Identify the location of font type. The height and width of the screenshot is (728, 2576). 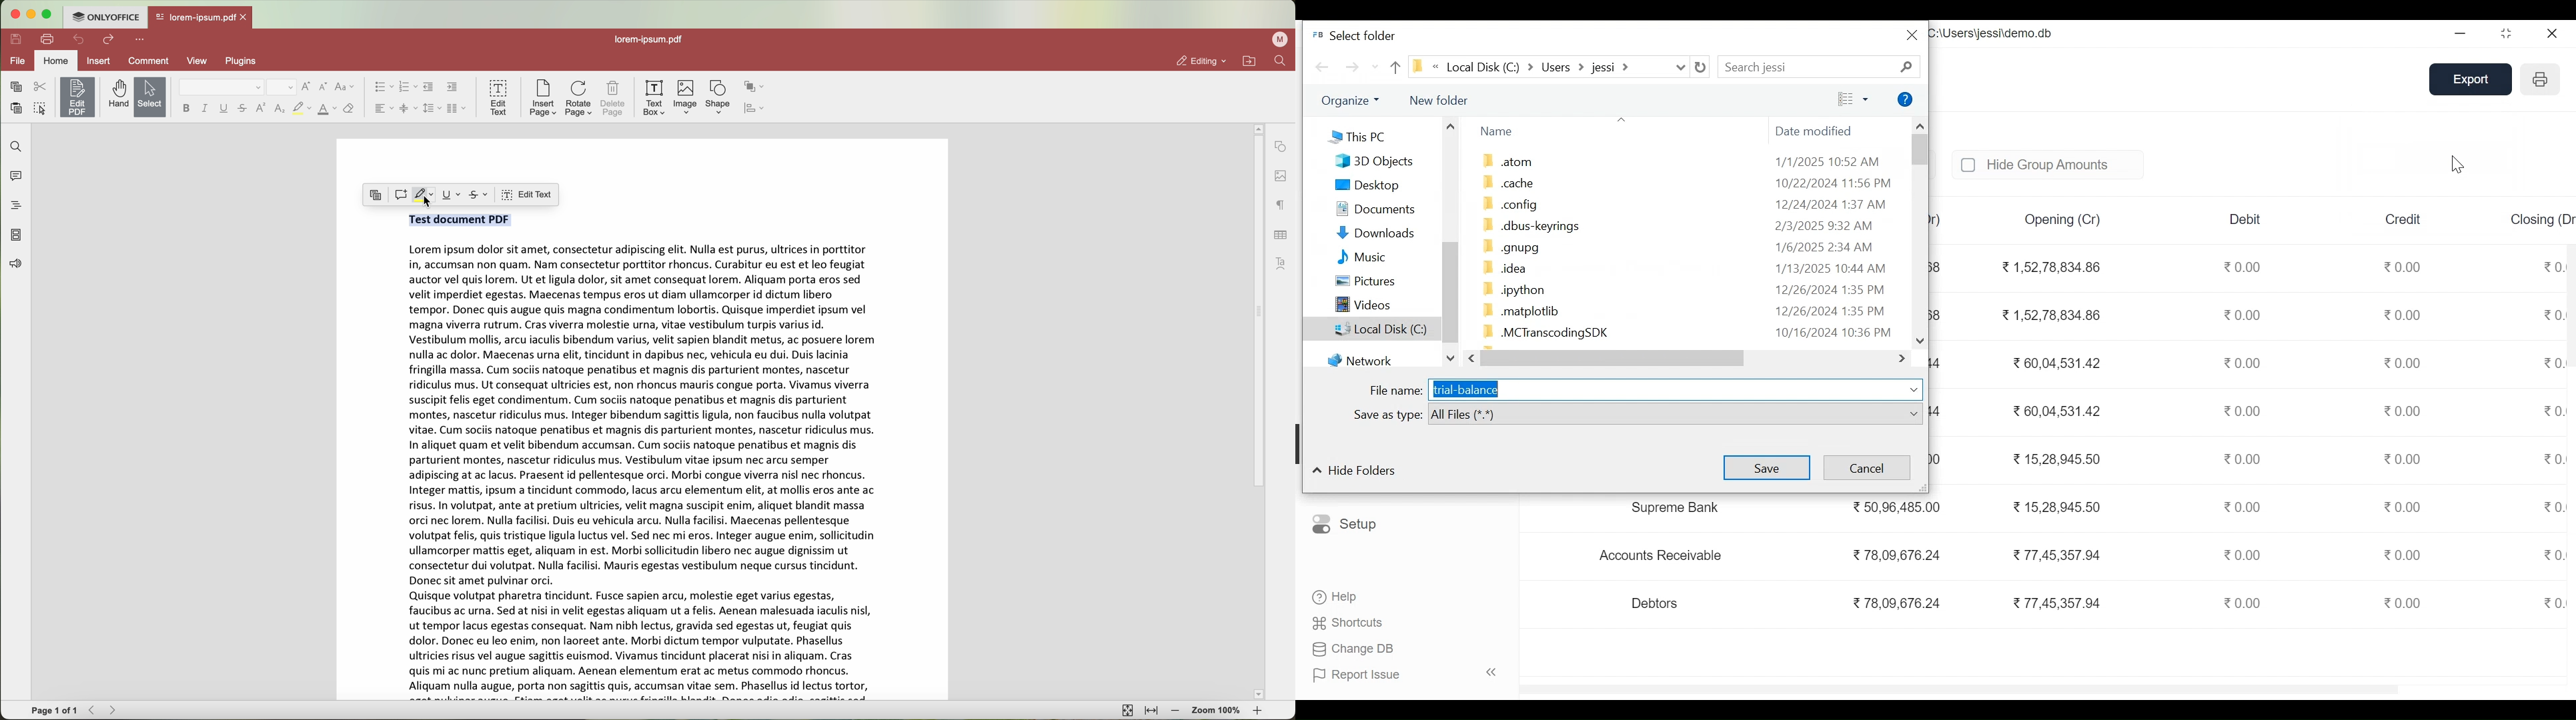
(222, 87).